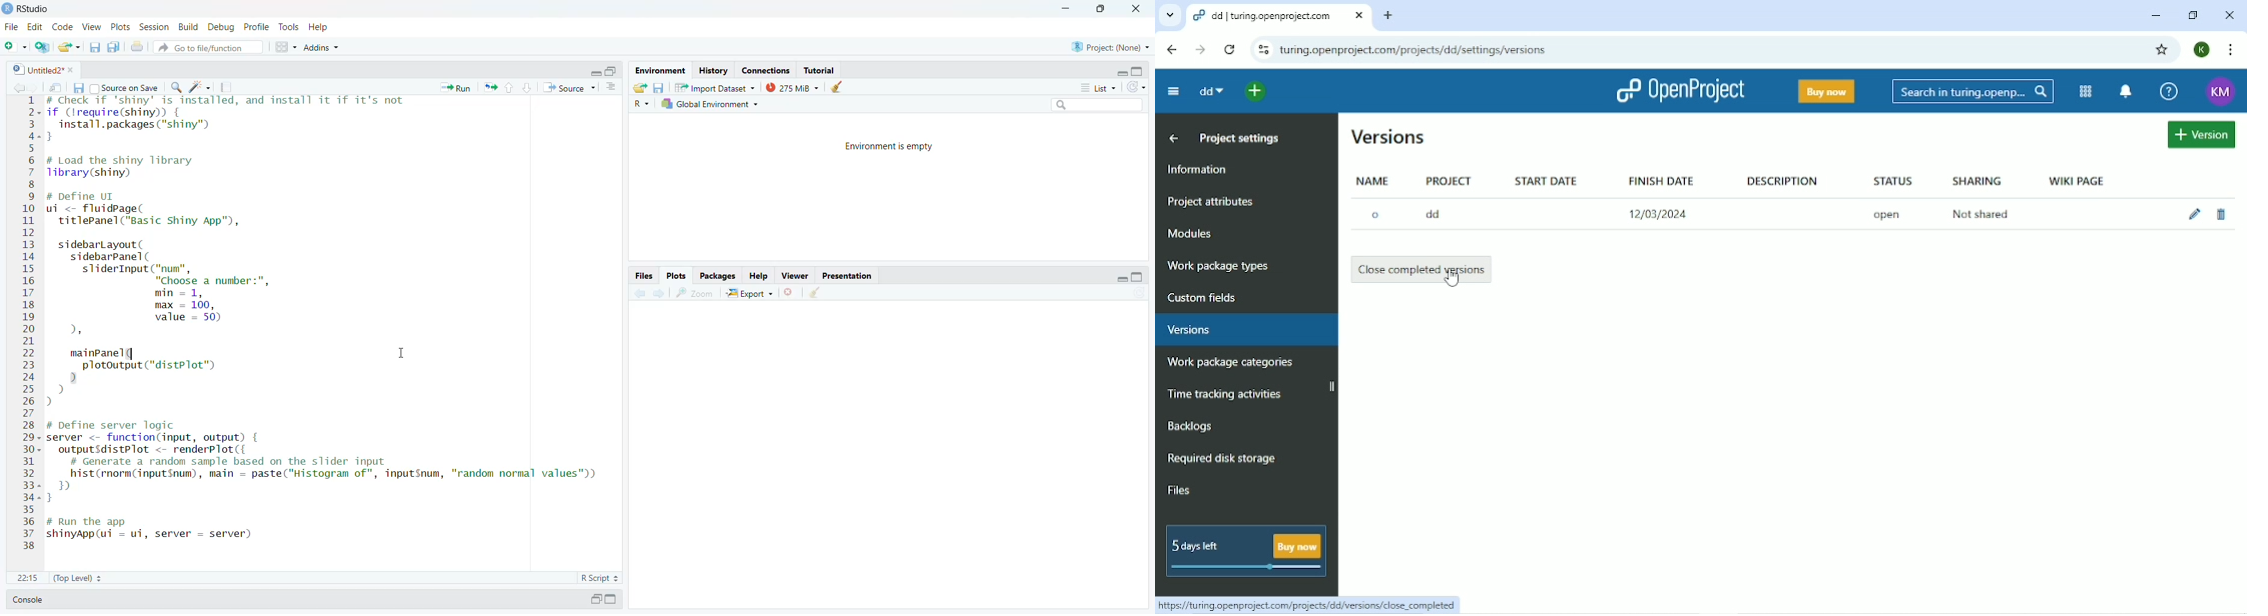 This screenshot has height=616, width=2268. Describe the element at coordinates (1228, 392) in the screenshot. I see `Time tracking activities` at that location.